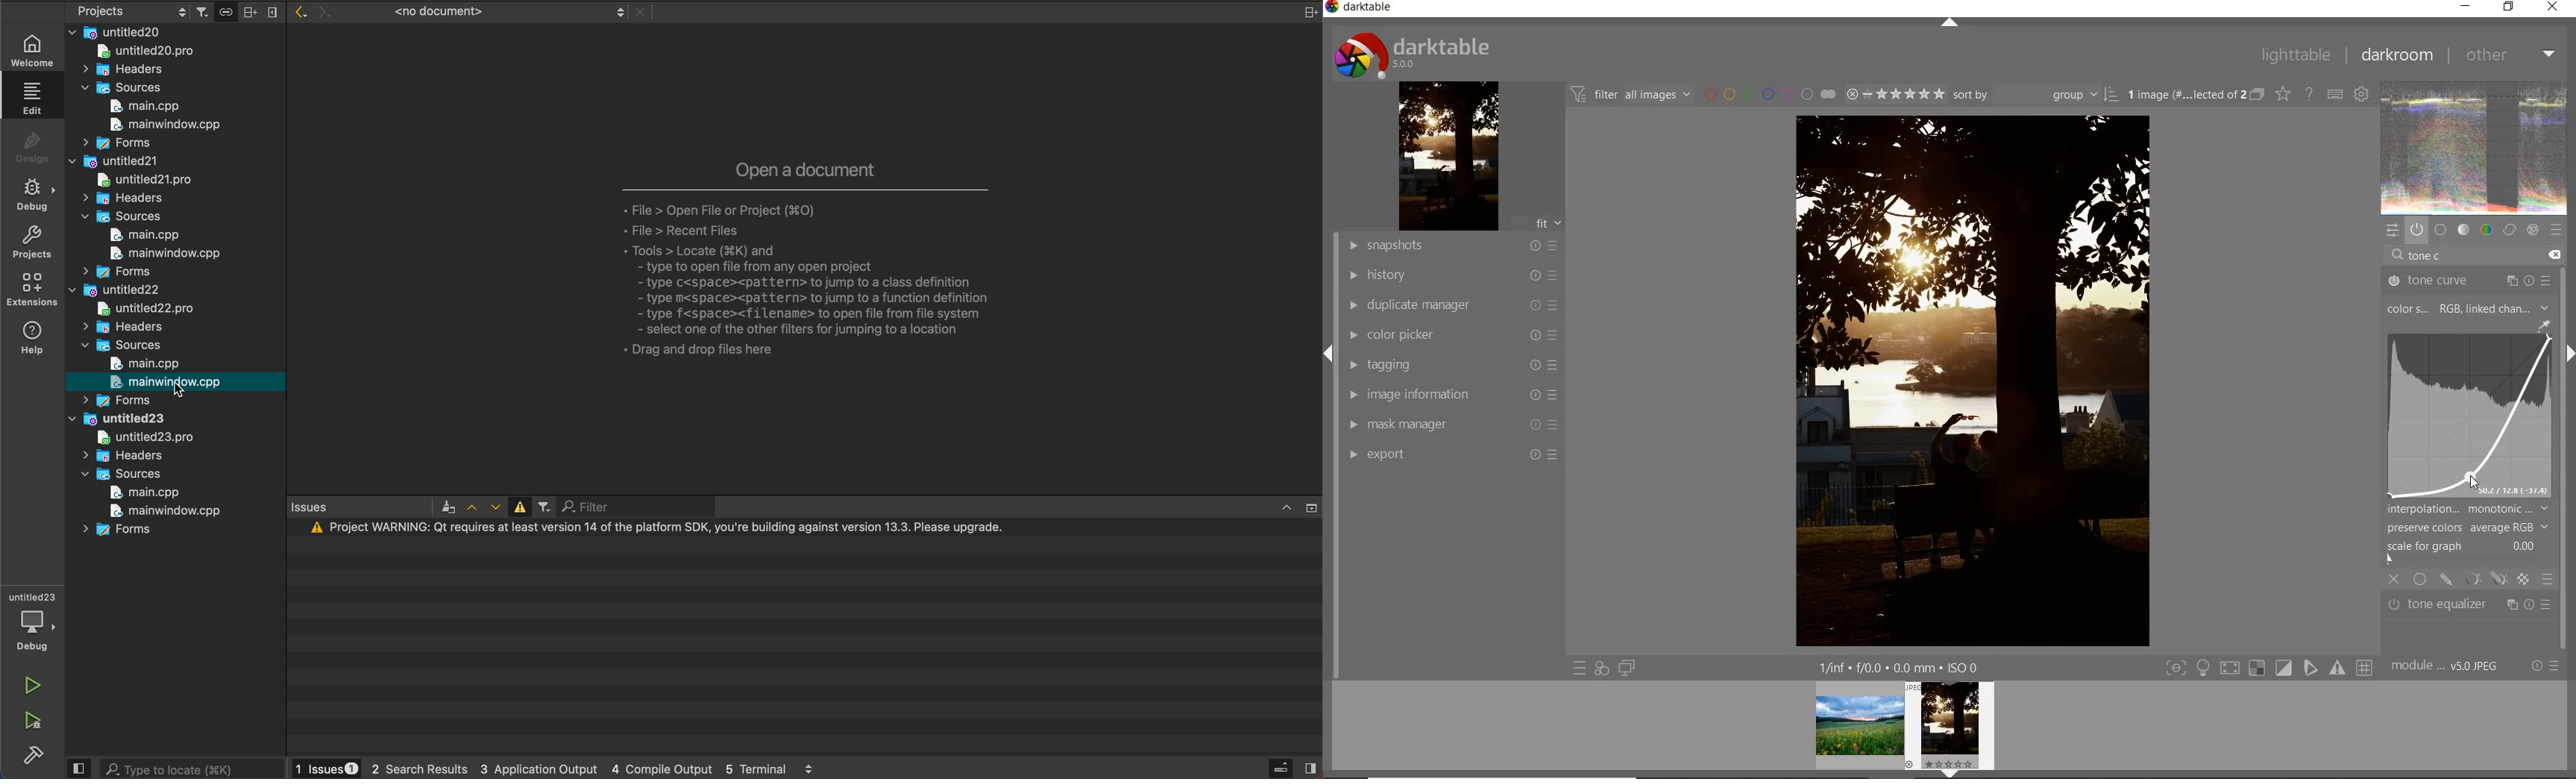  Describe the element at coordinates (122, 200) in the screenshot. I see `headers` at that location.